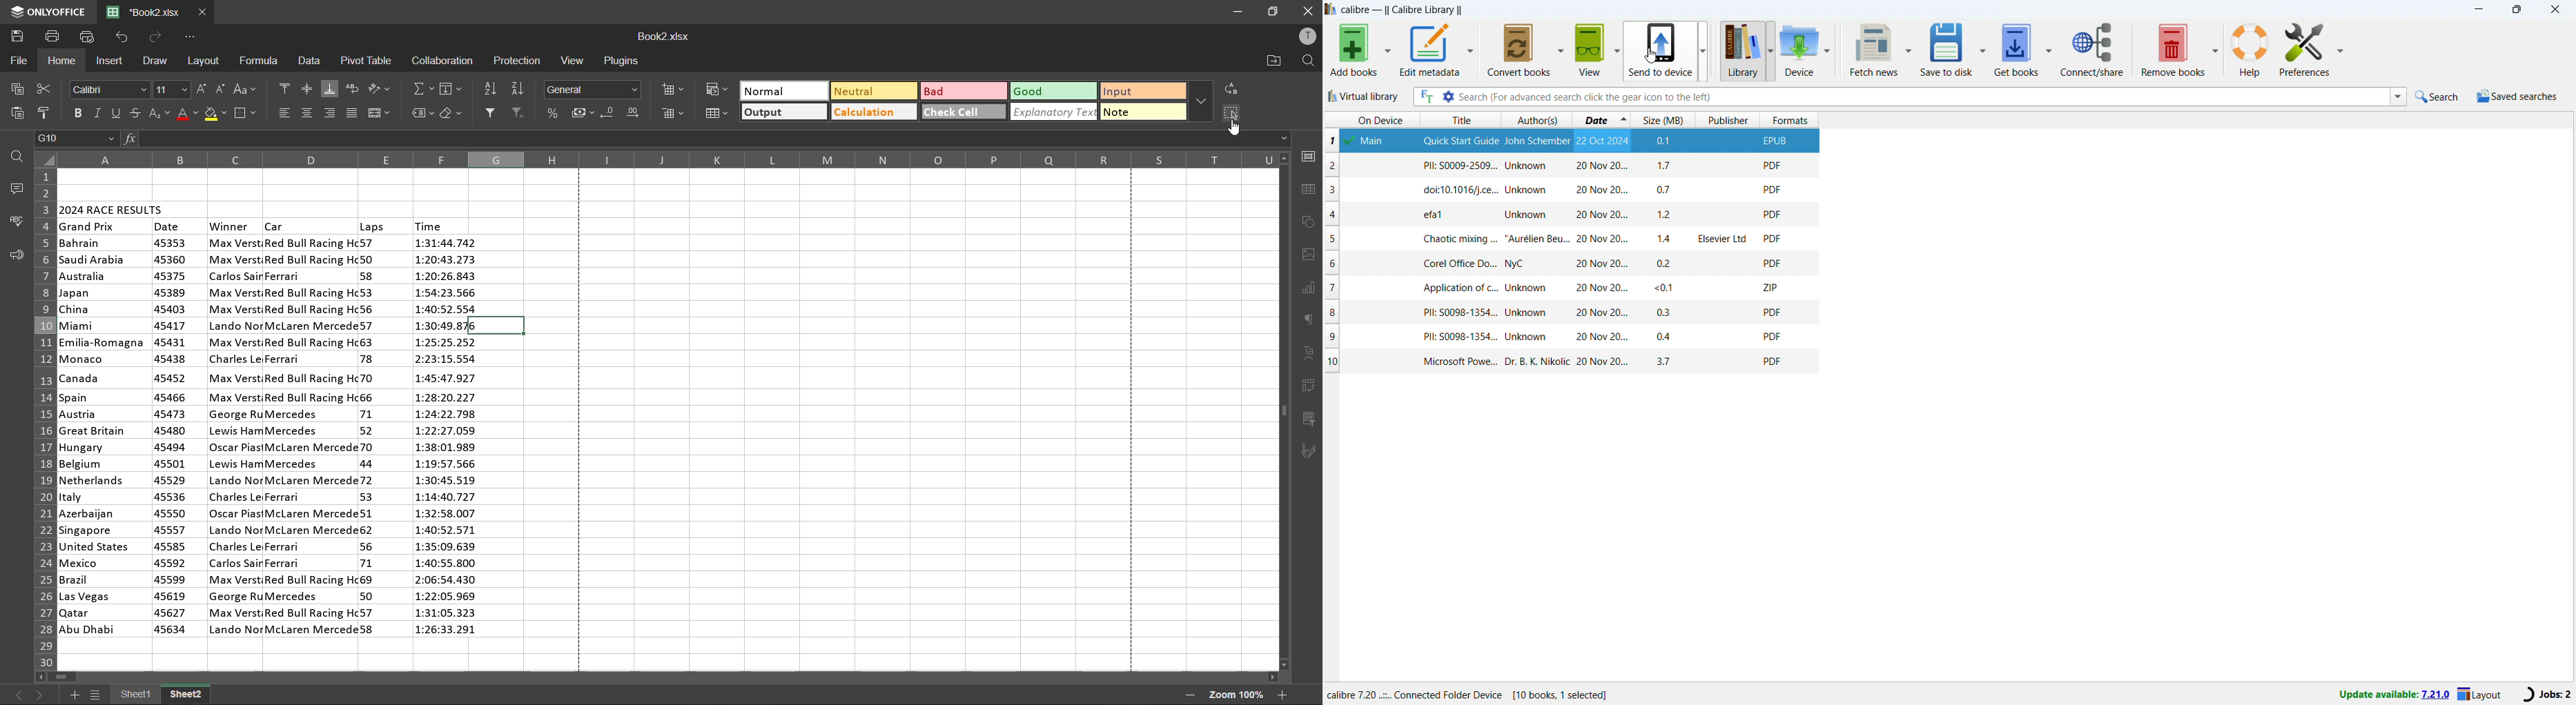 The width and height of the screenshot is (2576, 728). Describe the element at coordinates (117, 115) in the screenshot. I see `underline` at that location.